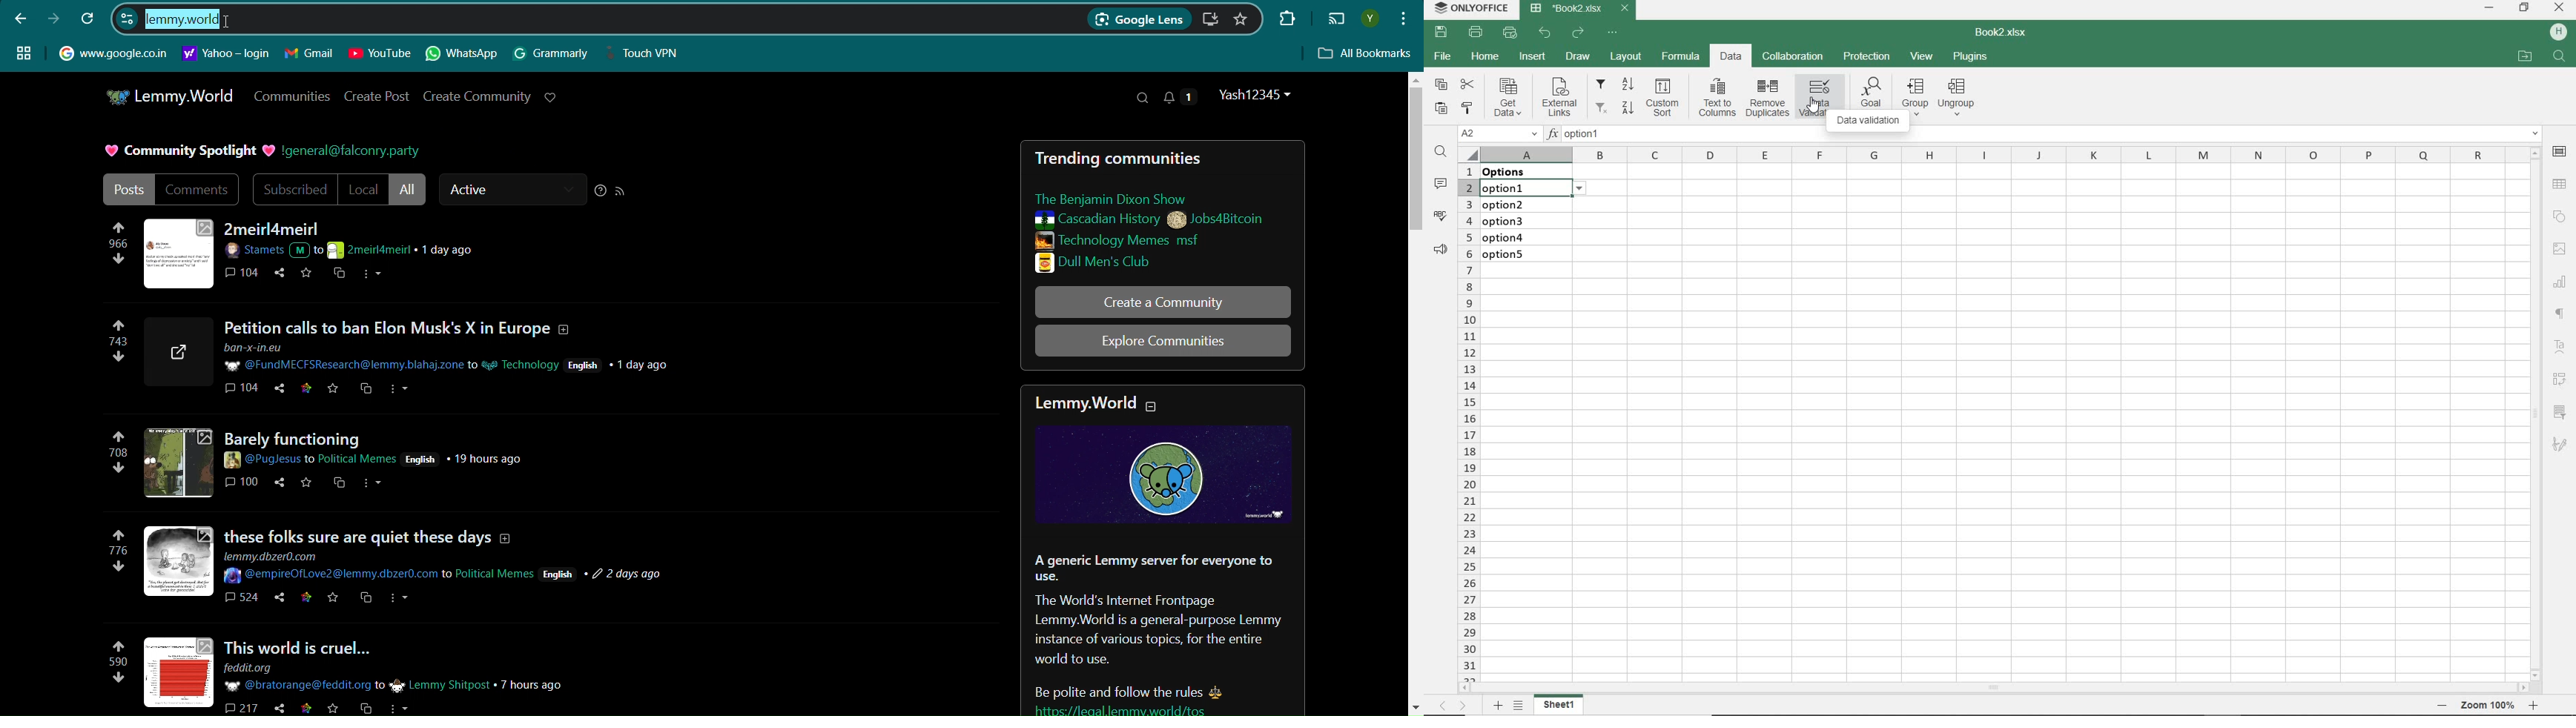  What do you see at coordinates (1626, 56) in the screenshot?
I see `LAYOUT` at bounding box center [1626, 56].